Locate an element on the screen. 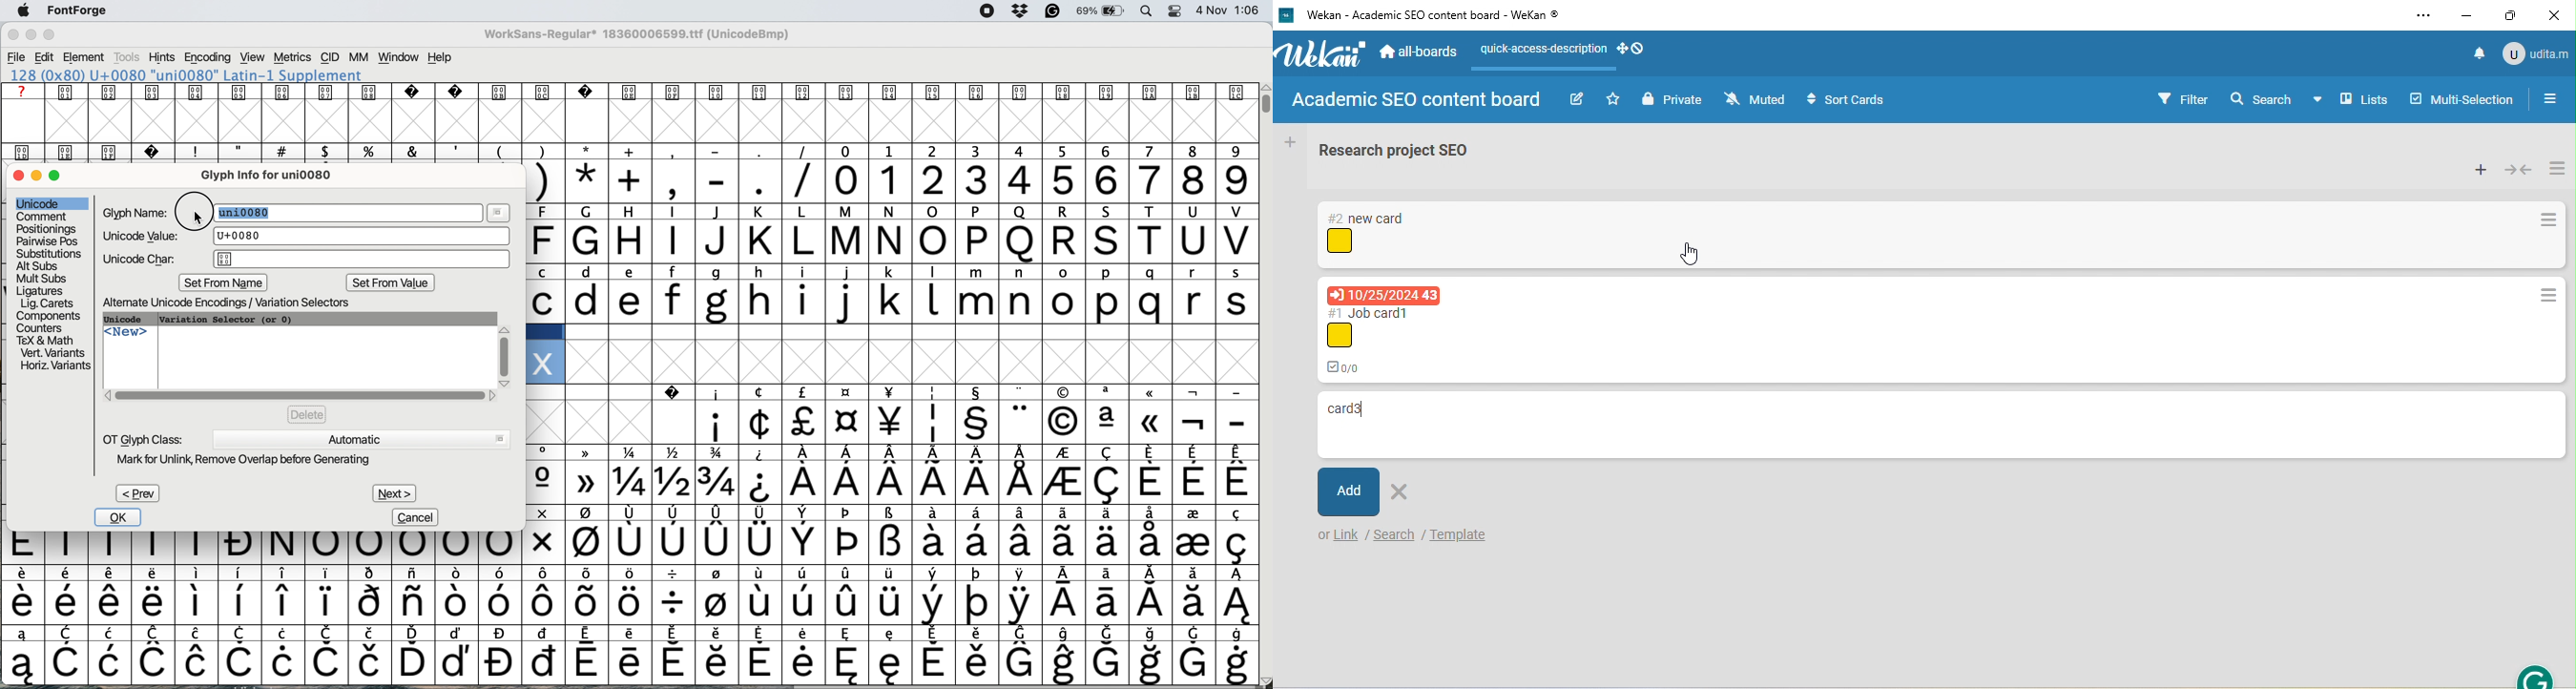  icon is located at coordinates (1339, 336).